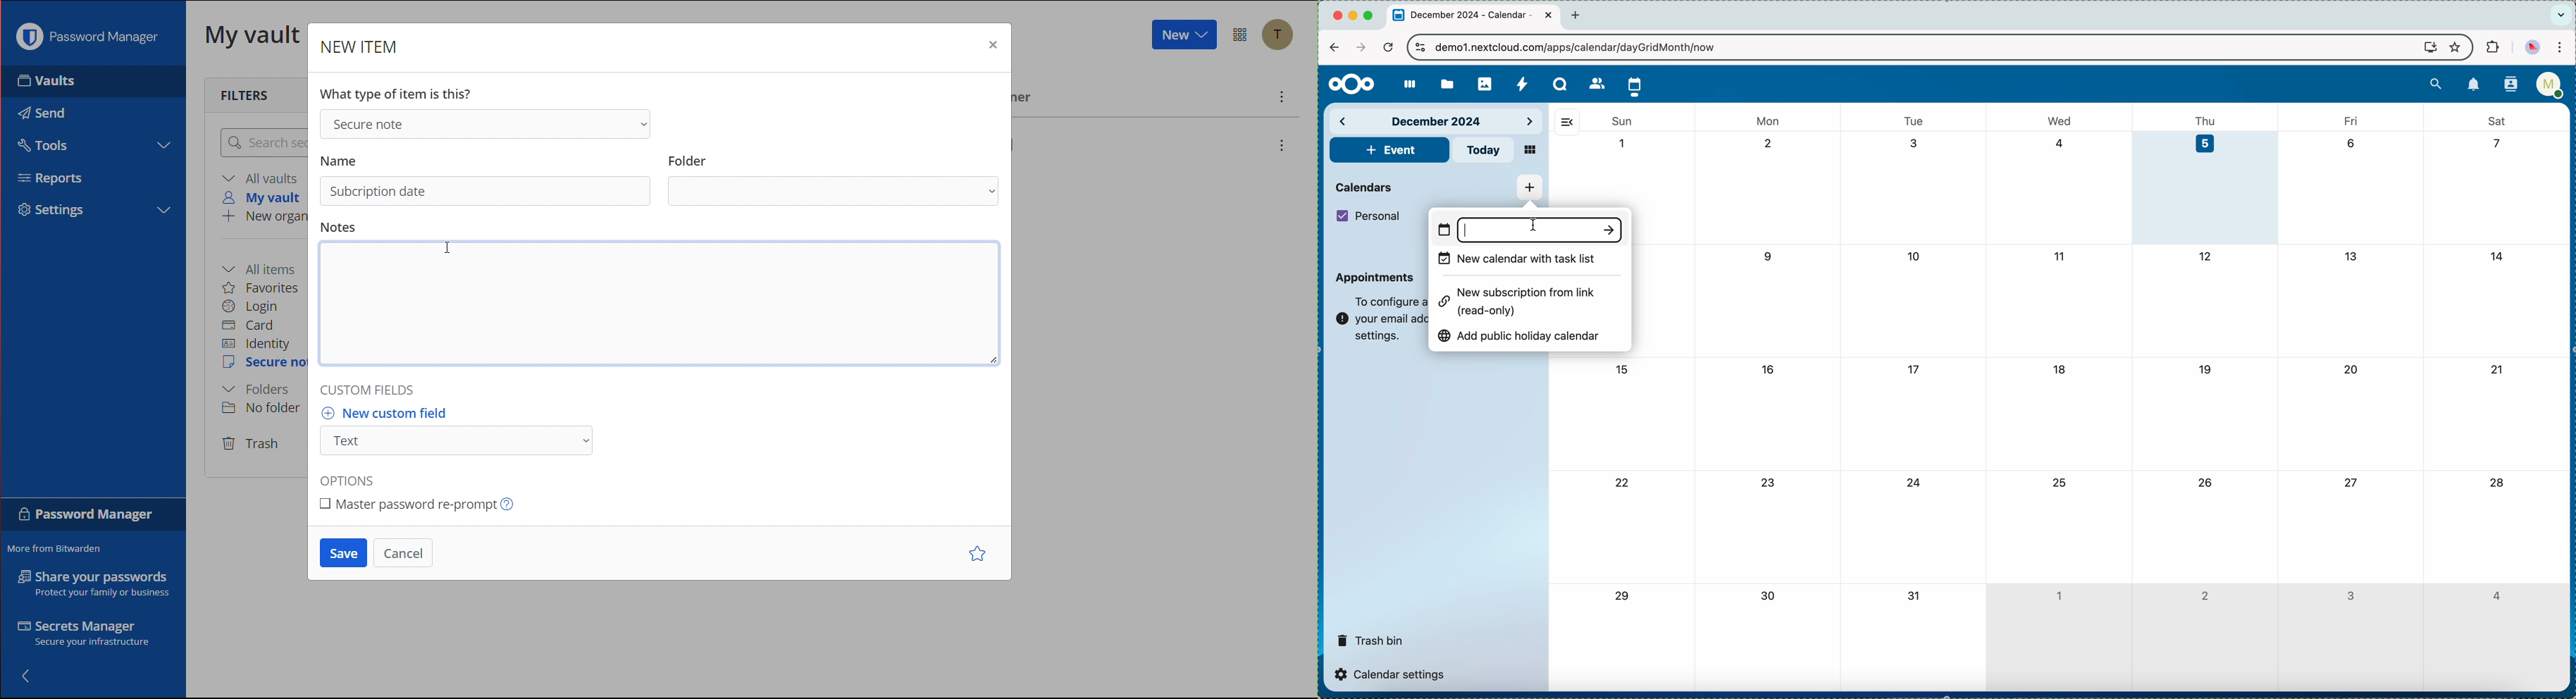 This screenshot has height=700, width=2576. I want to click on thu, so click(2209, 120).